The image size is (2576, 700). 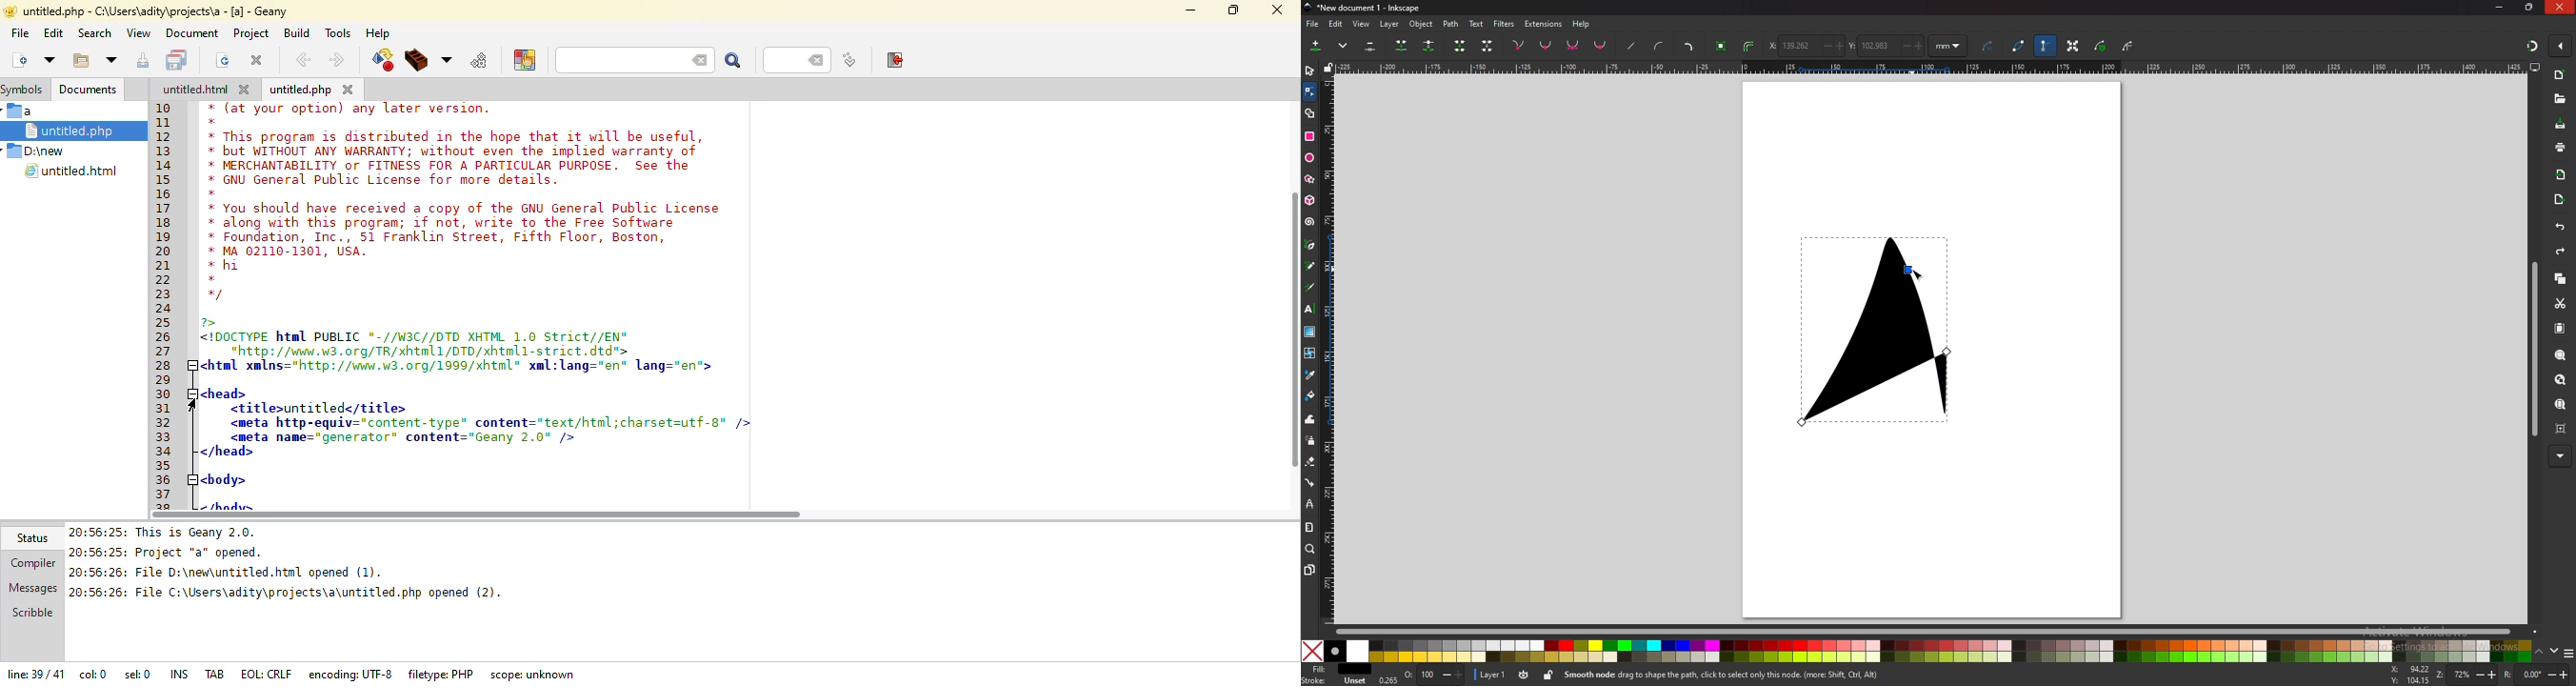 What do you see at coordinates (1310, 440) in the screenshot?
I see `spray` at bounding box center [1310, 440].